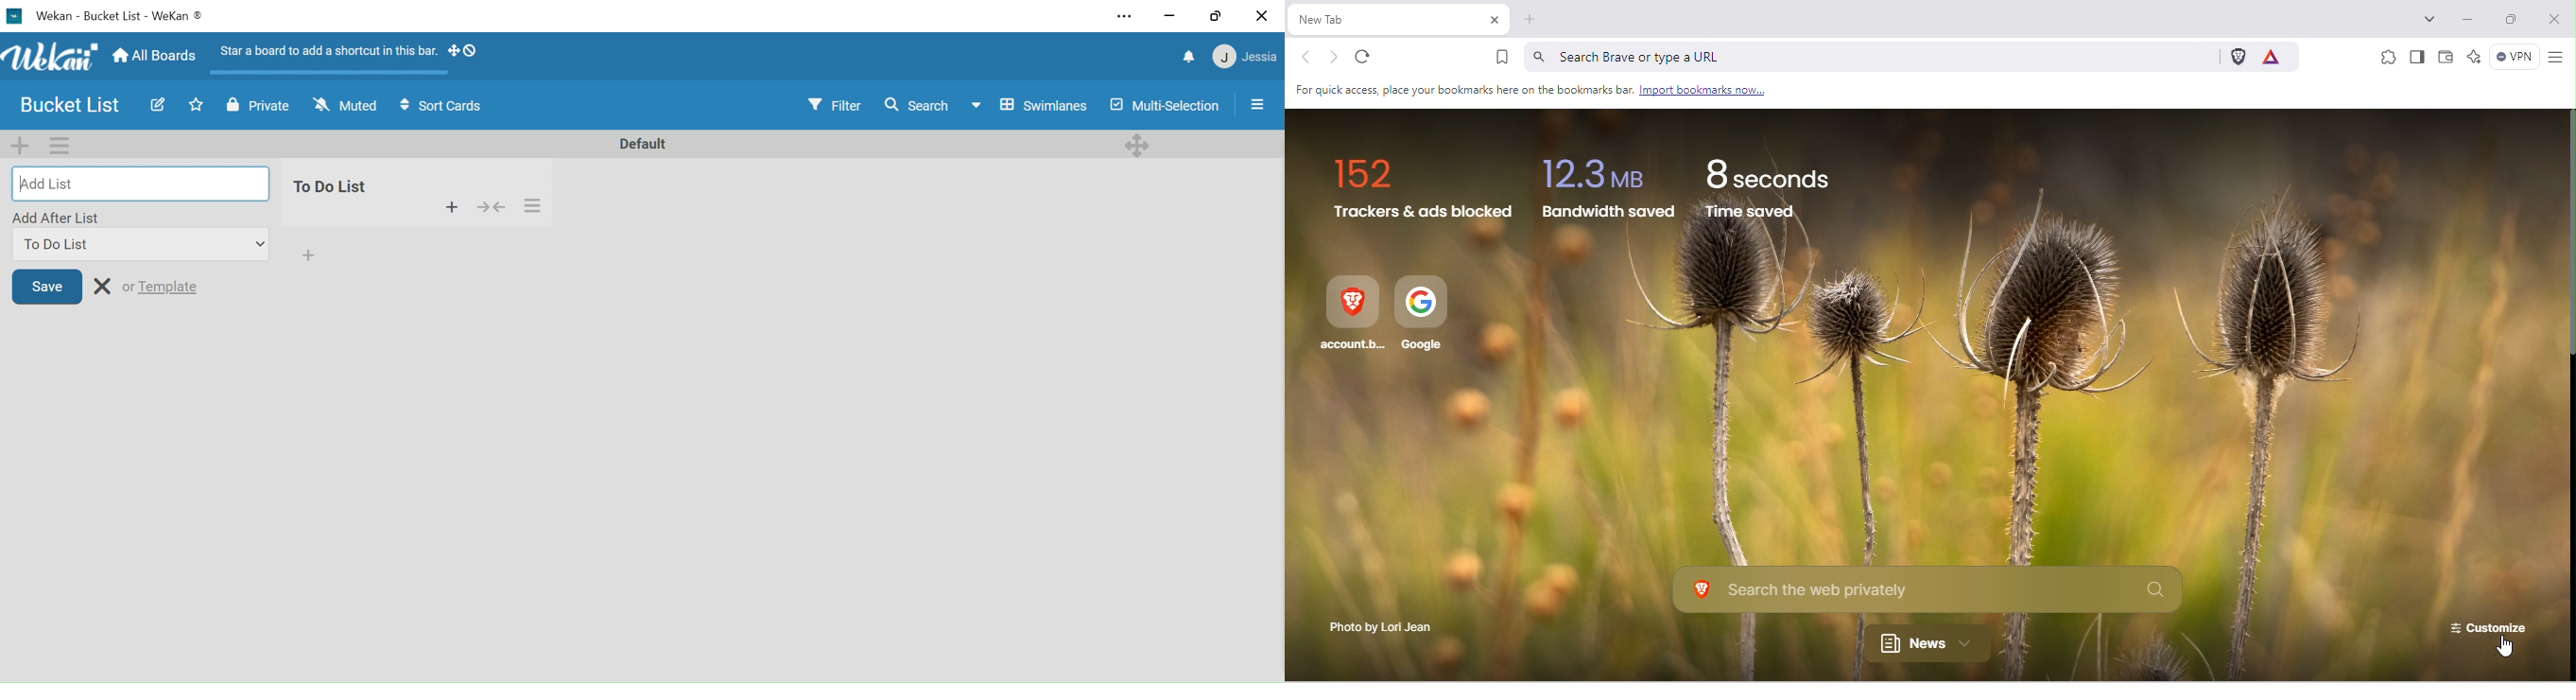  I want to click on Board name, so click(74, 106).